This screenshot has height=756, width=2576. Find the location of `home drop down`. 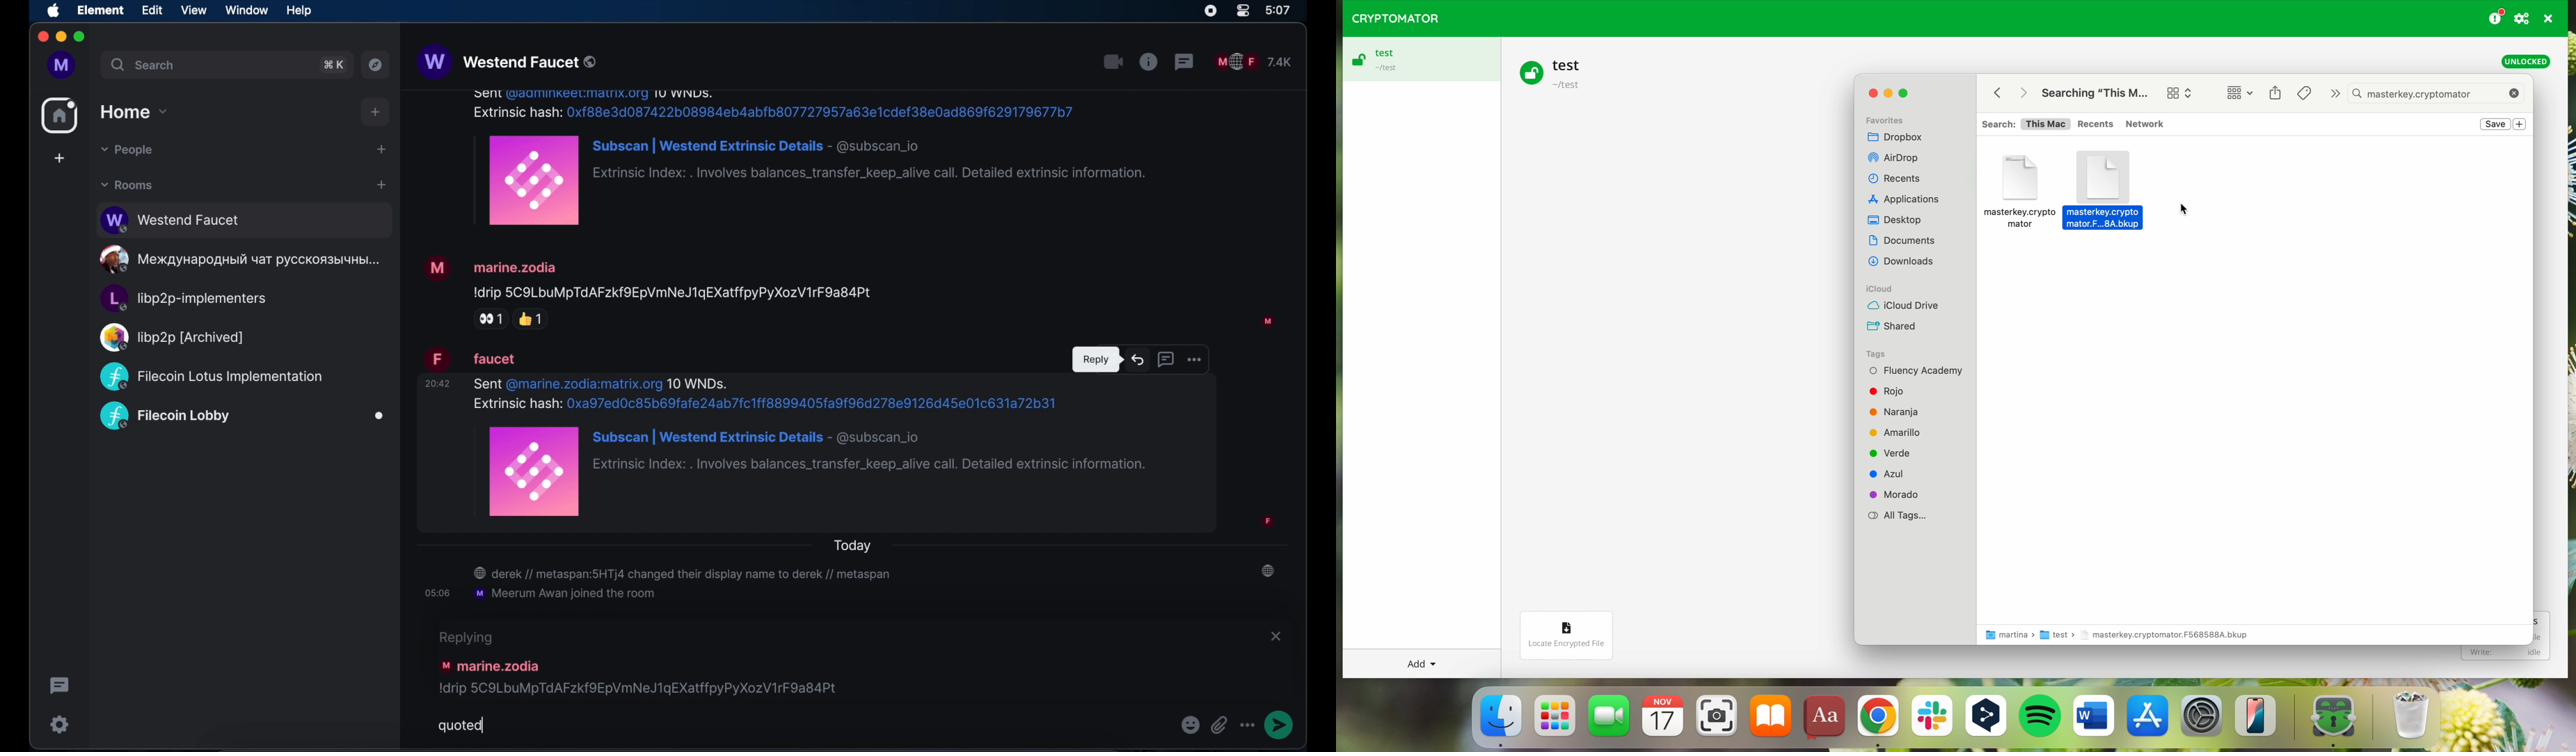

home drop down is located at coordinates (134, 111).